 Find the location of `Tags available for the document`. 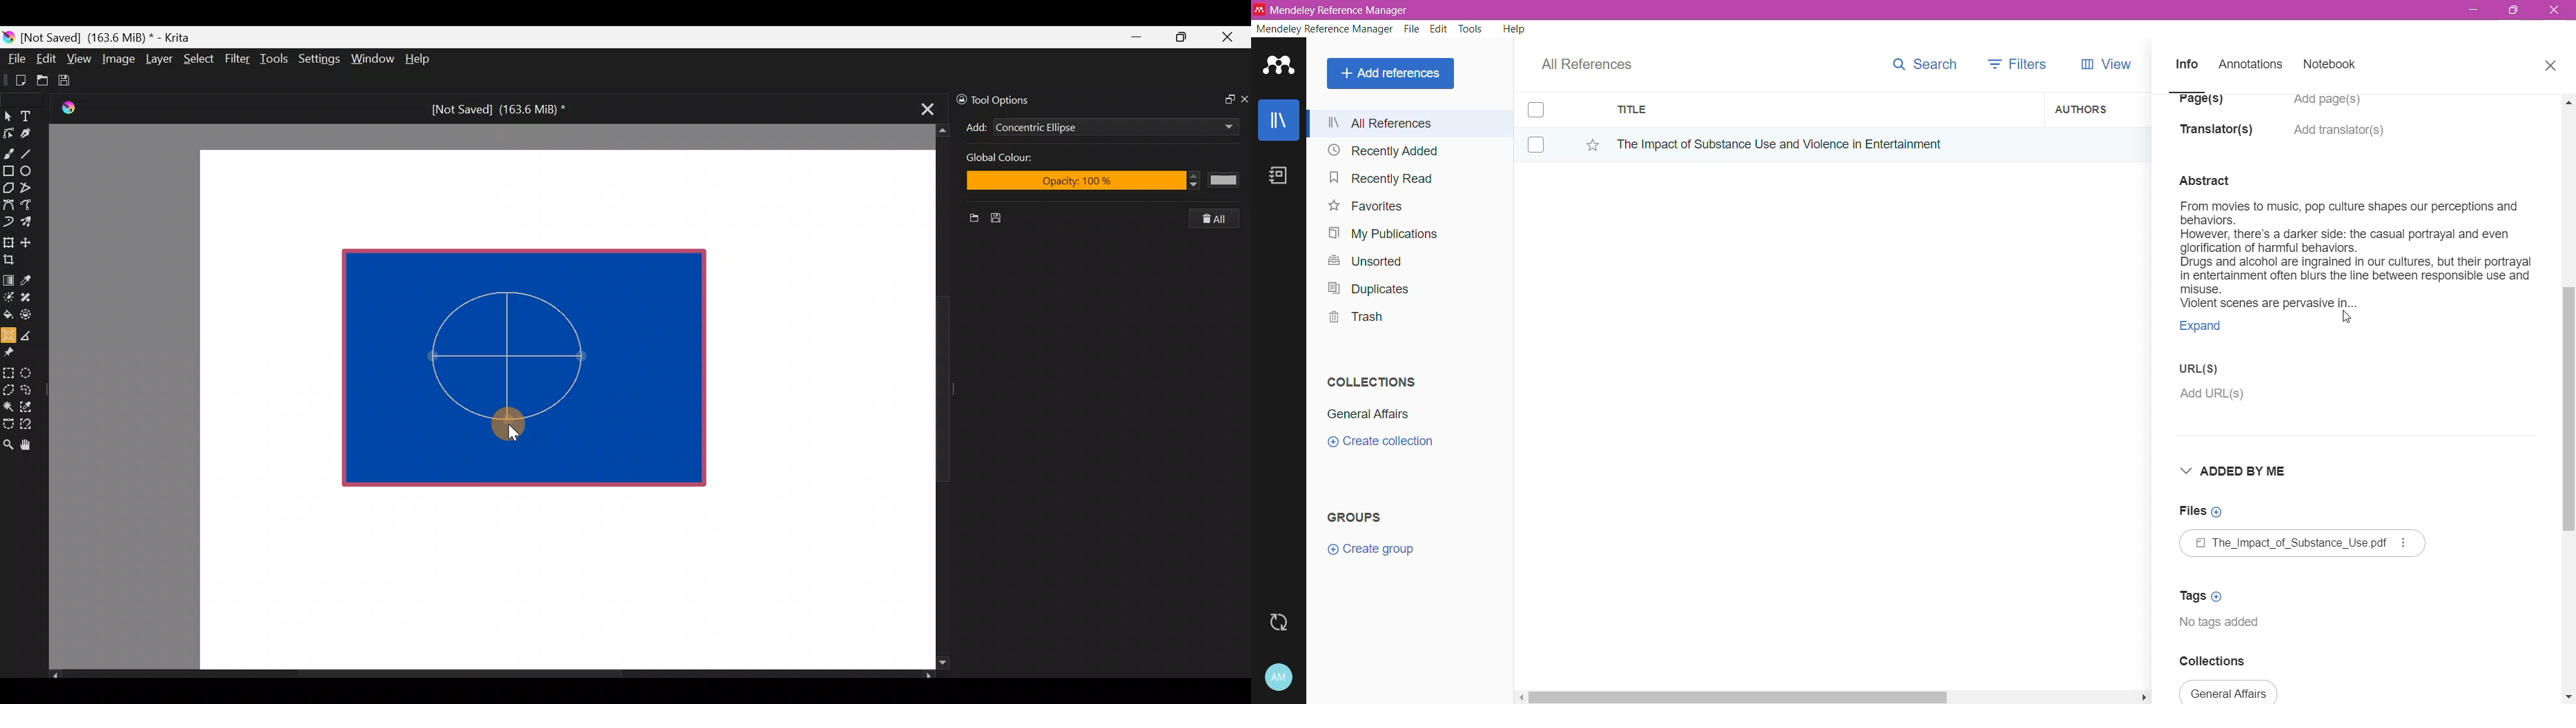

Tags available for the document is located at coordinates (2226, 629).